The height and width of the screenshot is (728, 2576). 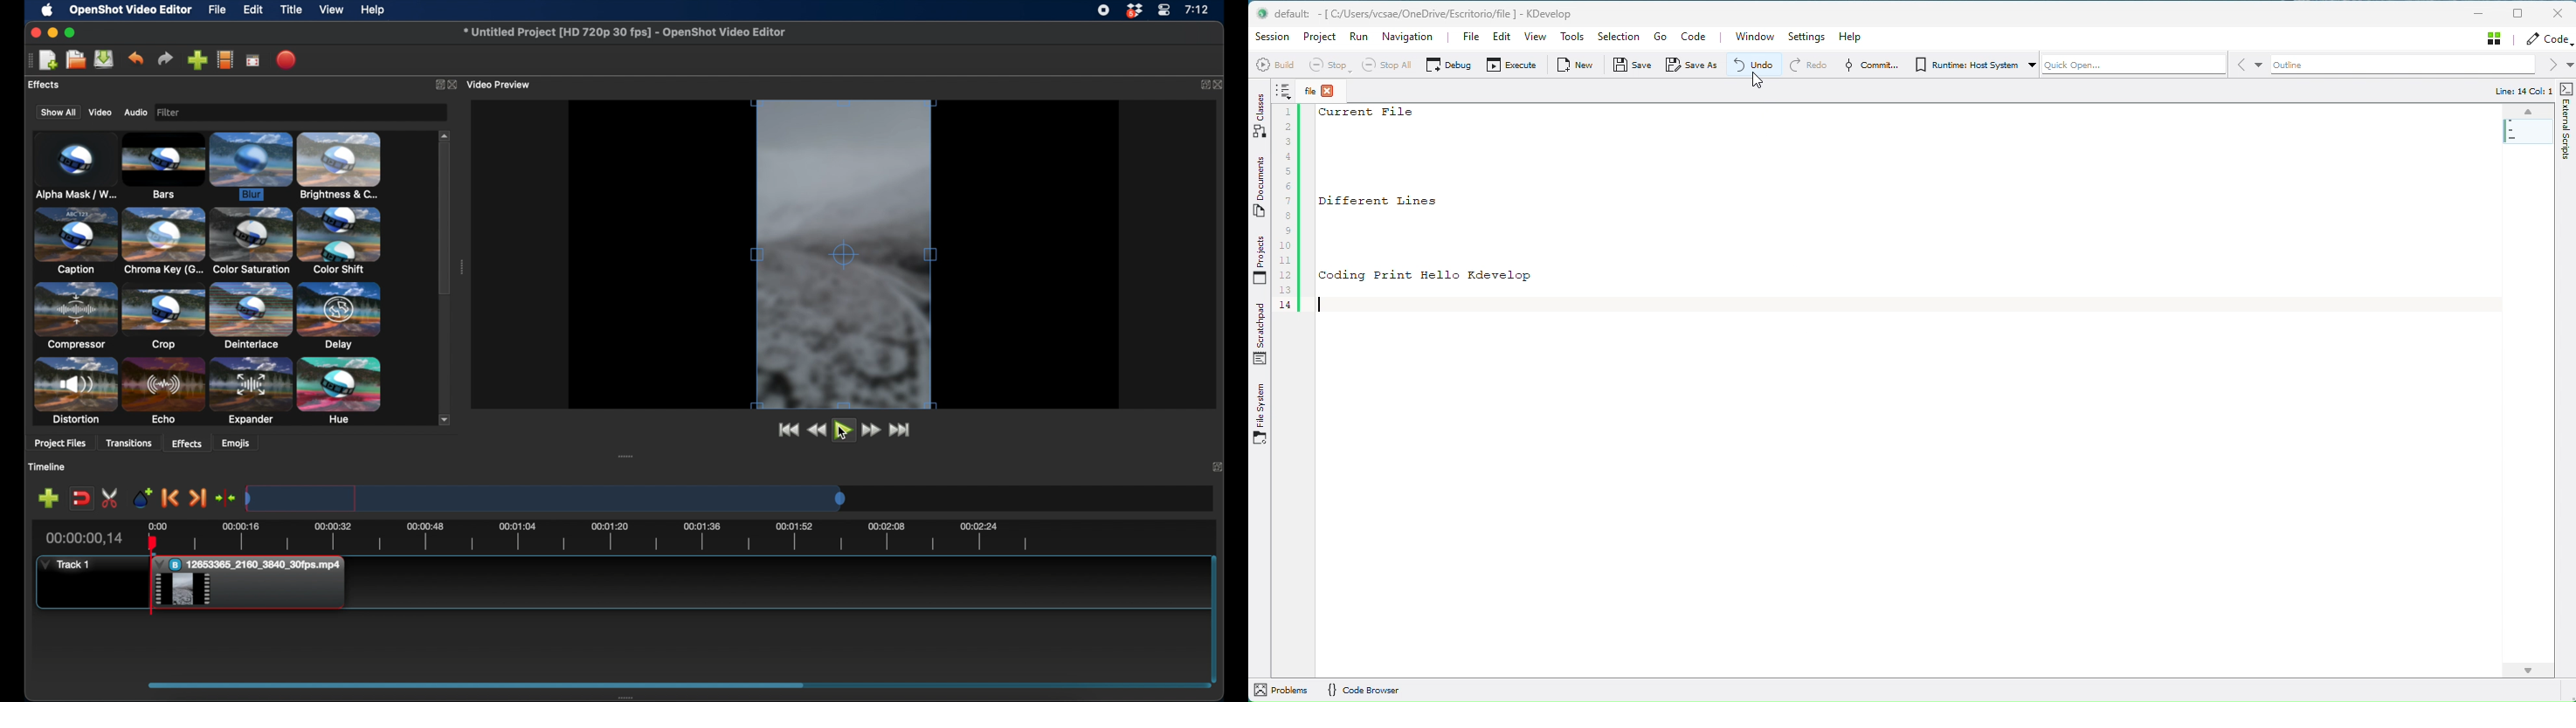 What do you see at coordinates (55, 85) in the screenshot?
I see `project files` at bounding box center [55, 85].